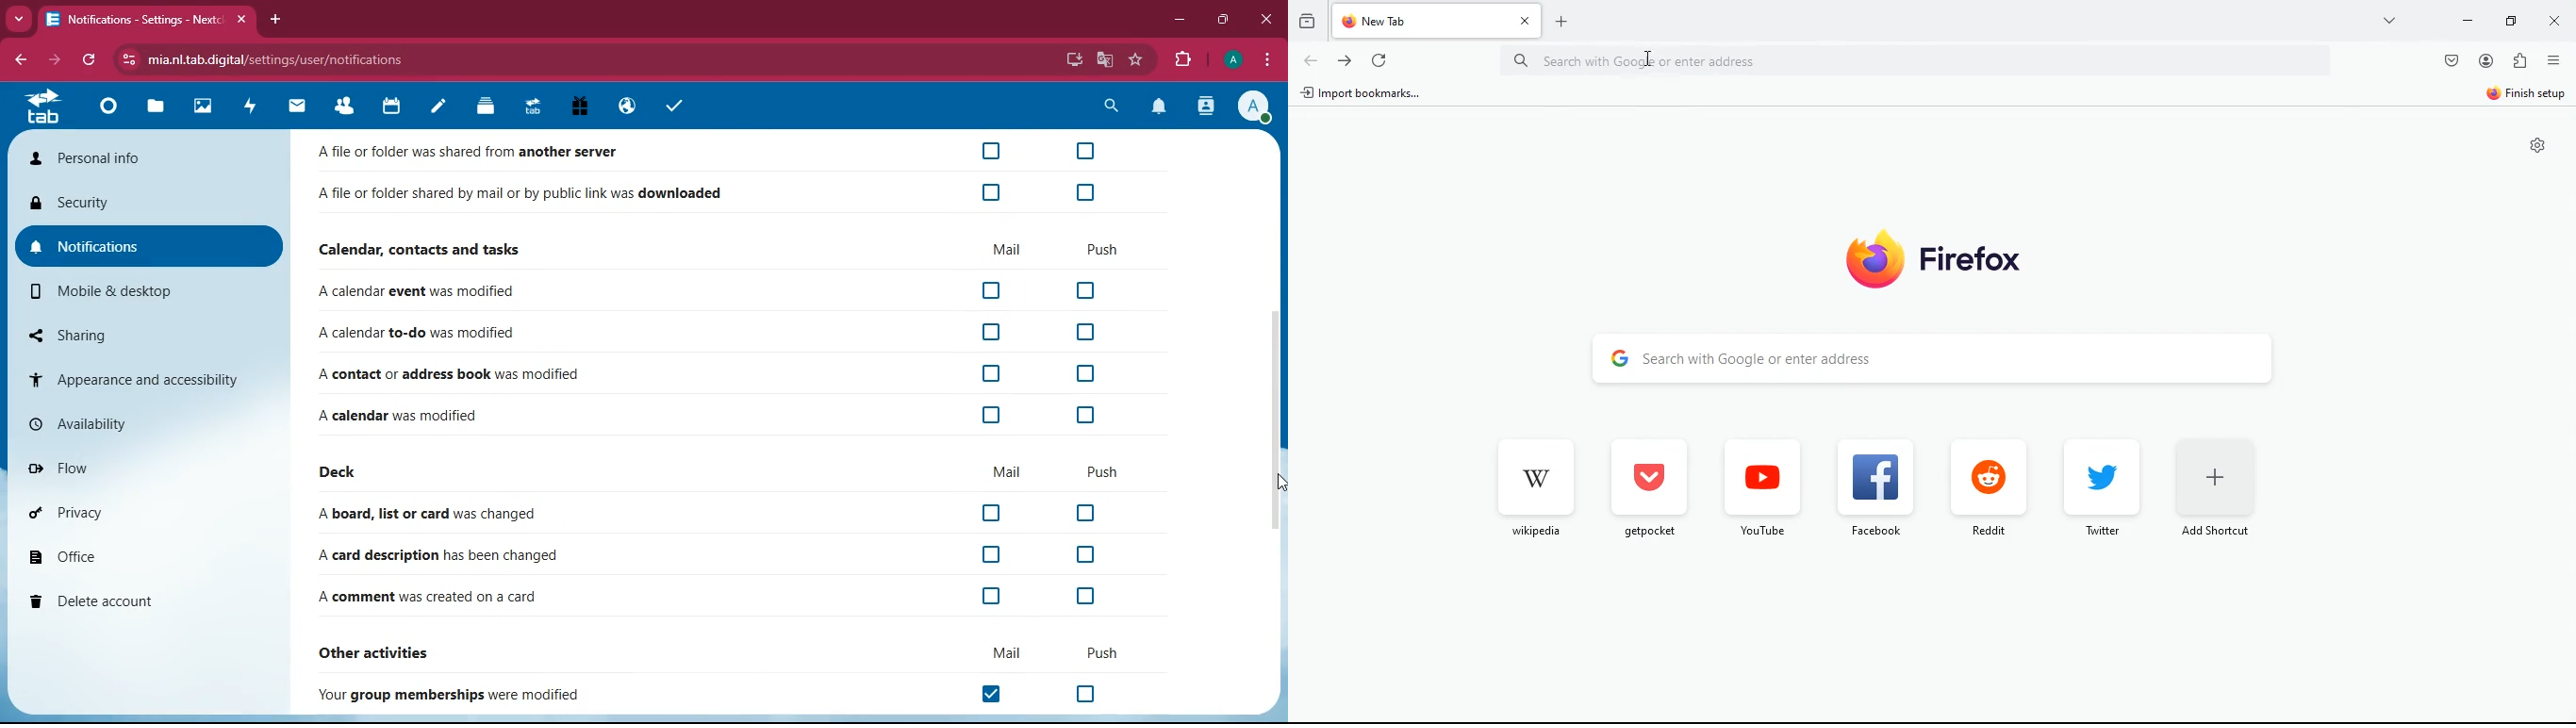 Image resolution: width=2576 pixels, height=728 pixels. What do you see at coordinates (2534, 146) in the screenshot?
I see `settings` at bounding box center [2534, 146].